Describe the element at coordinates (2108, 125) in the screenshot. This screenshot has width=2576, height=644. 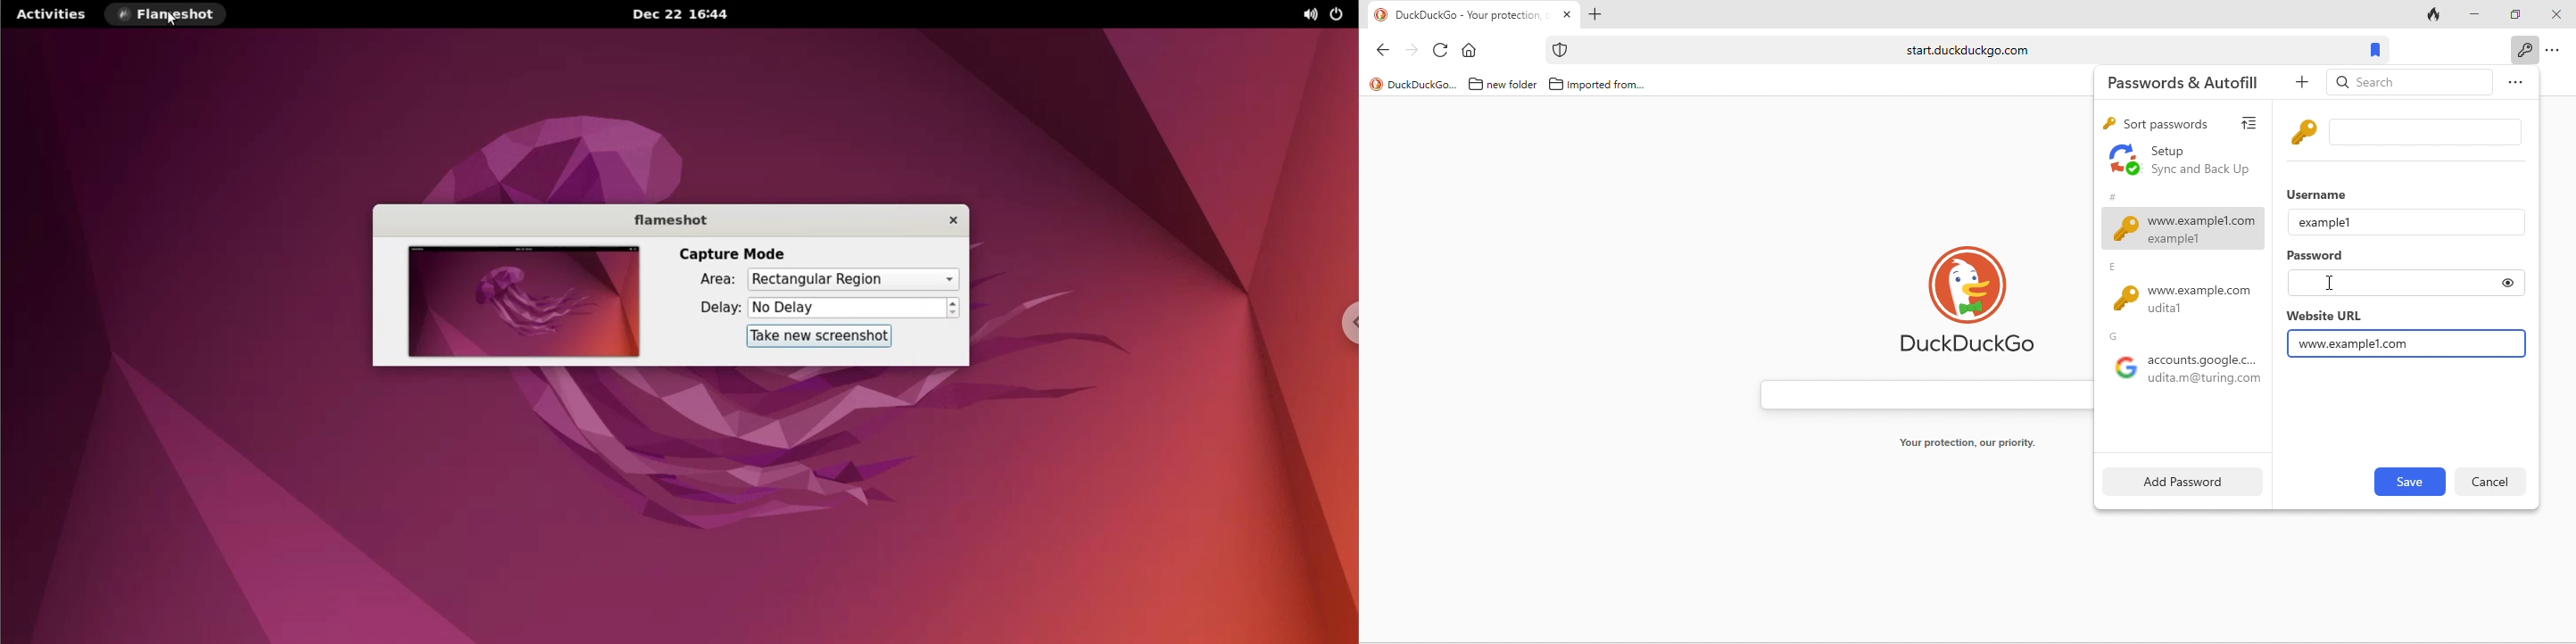
I see `key` at that location.